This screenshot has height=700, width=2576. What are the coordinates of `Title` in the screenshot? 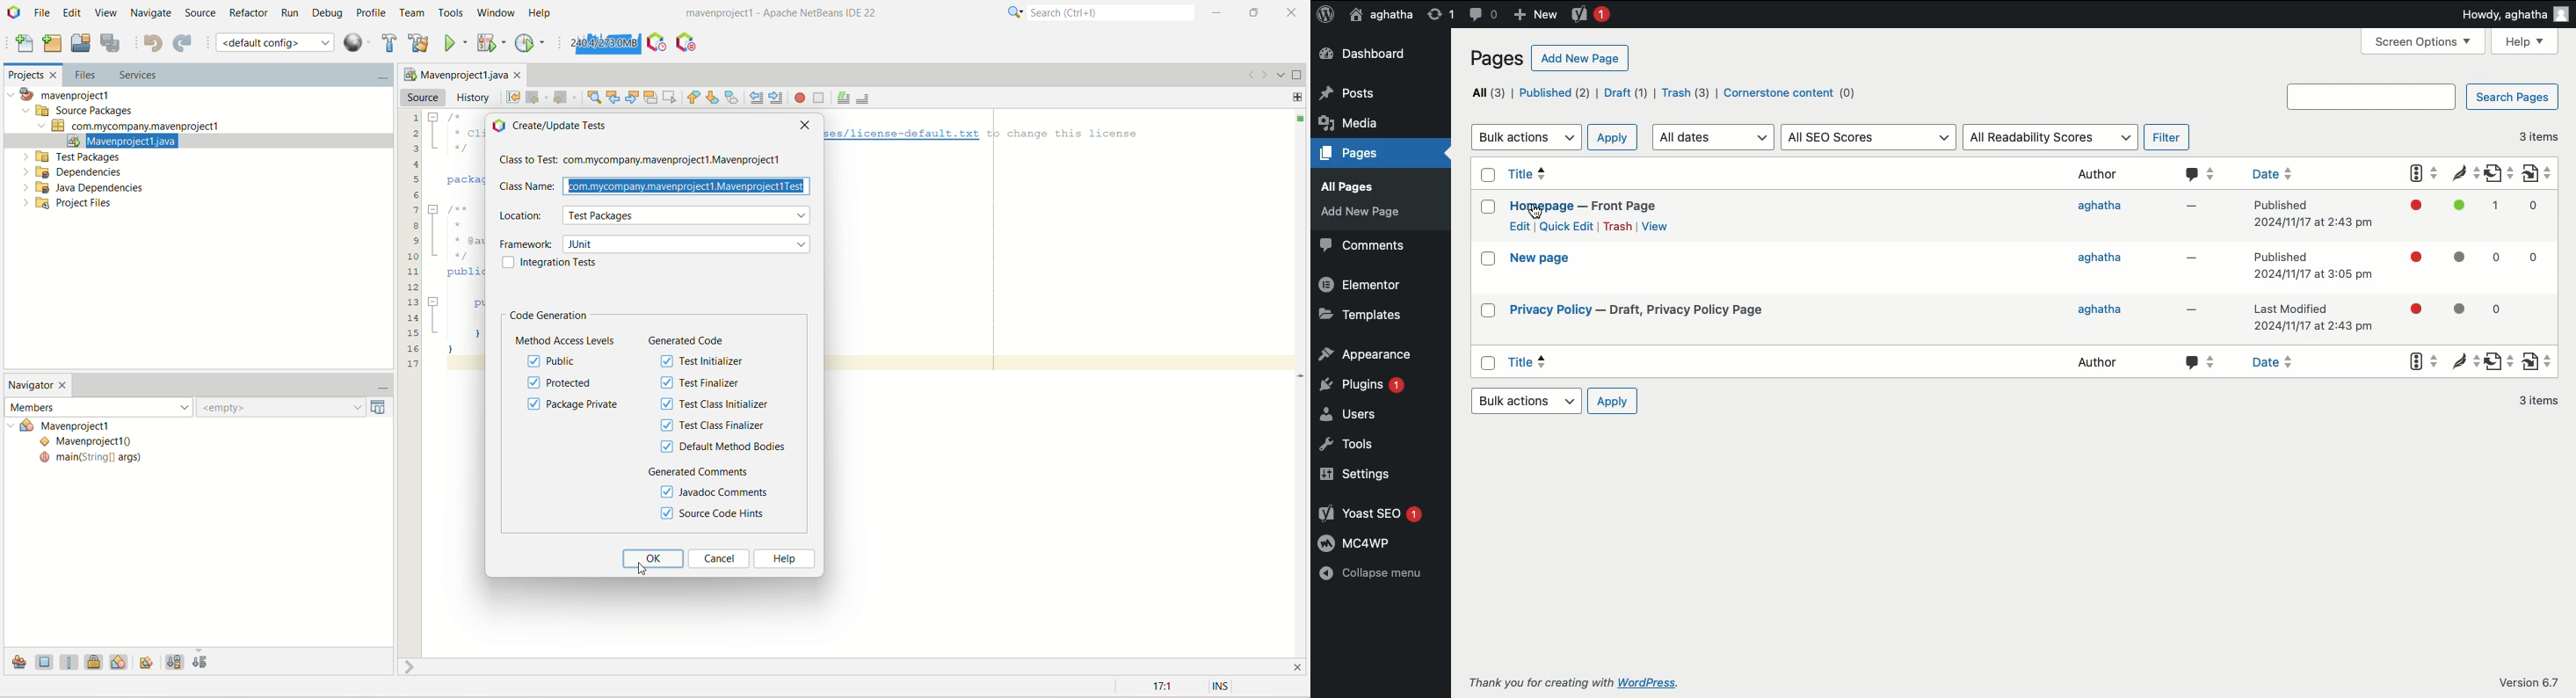 It's located at (1586, 190).